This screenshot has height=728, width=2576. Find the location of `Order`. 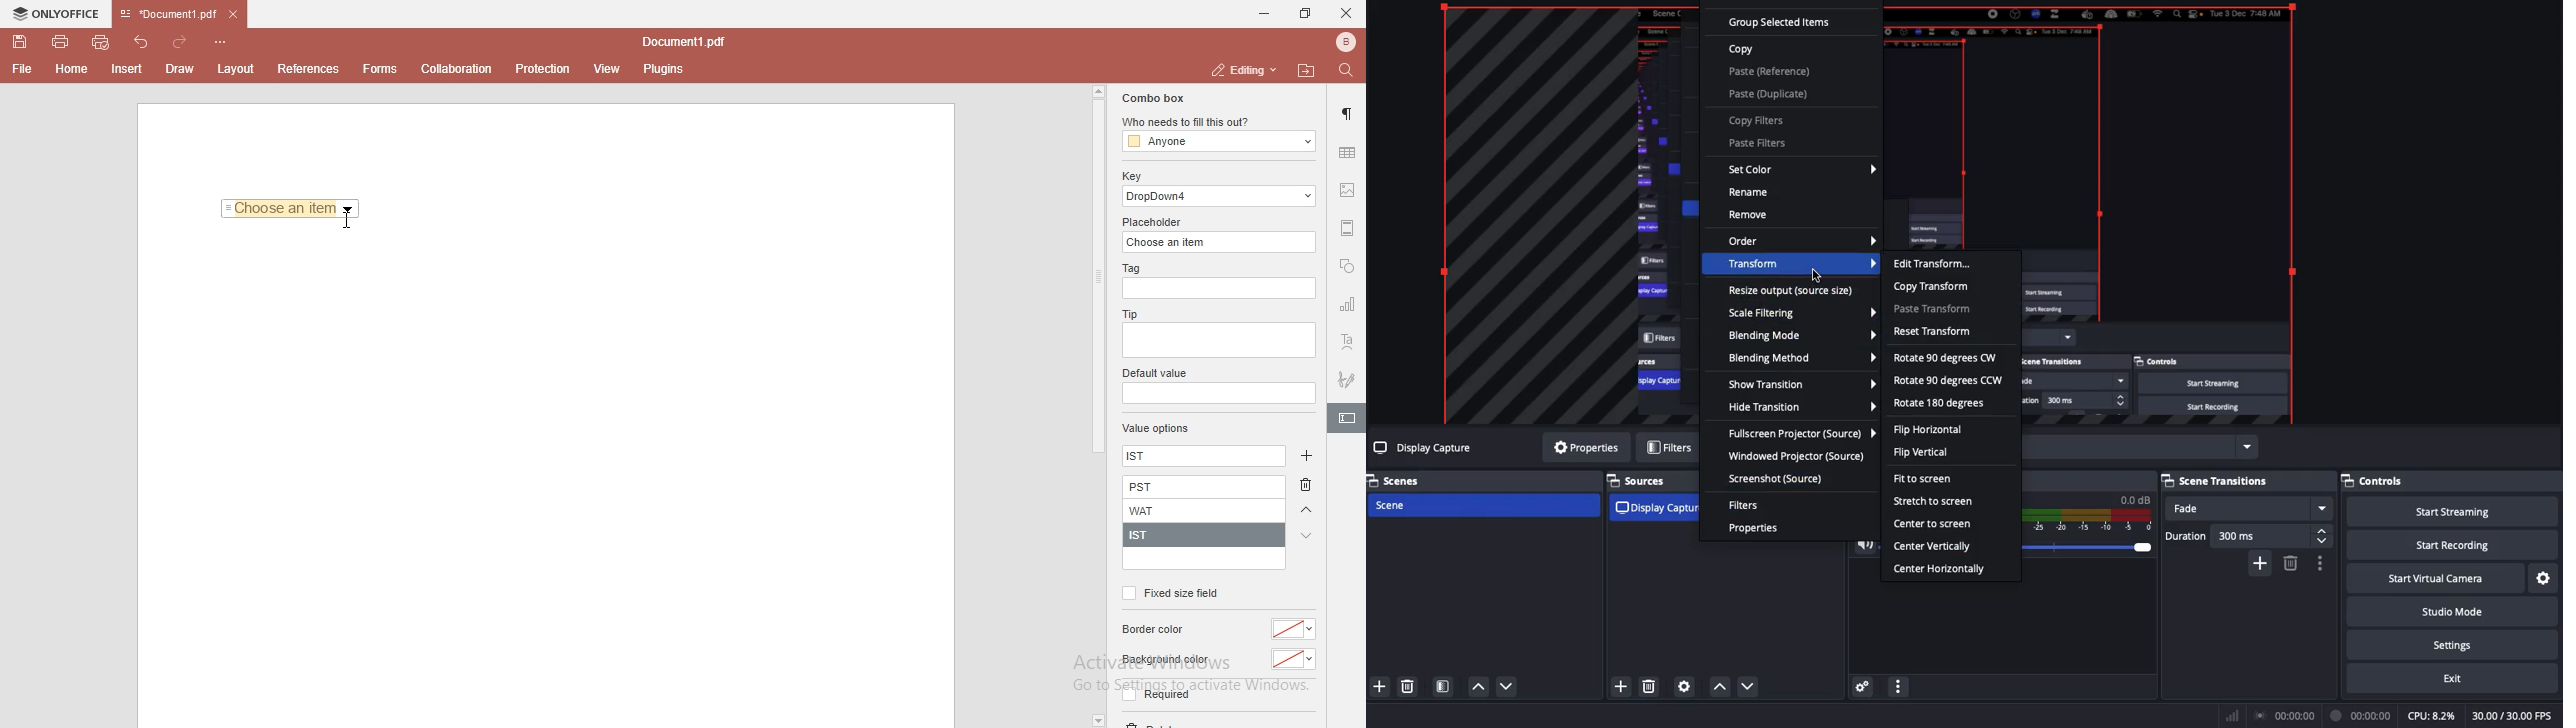

Order is located at coordinates (1806, 242).